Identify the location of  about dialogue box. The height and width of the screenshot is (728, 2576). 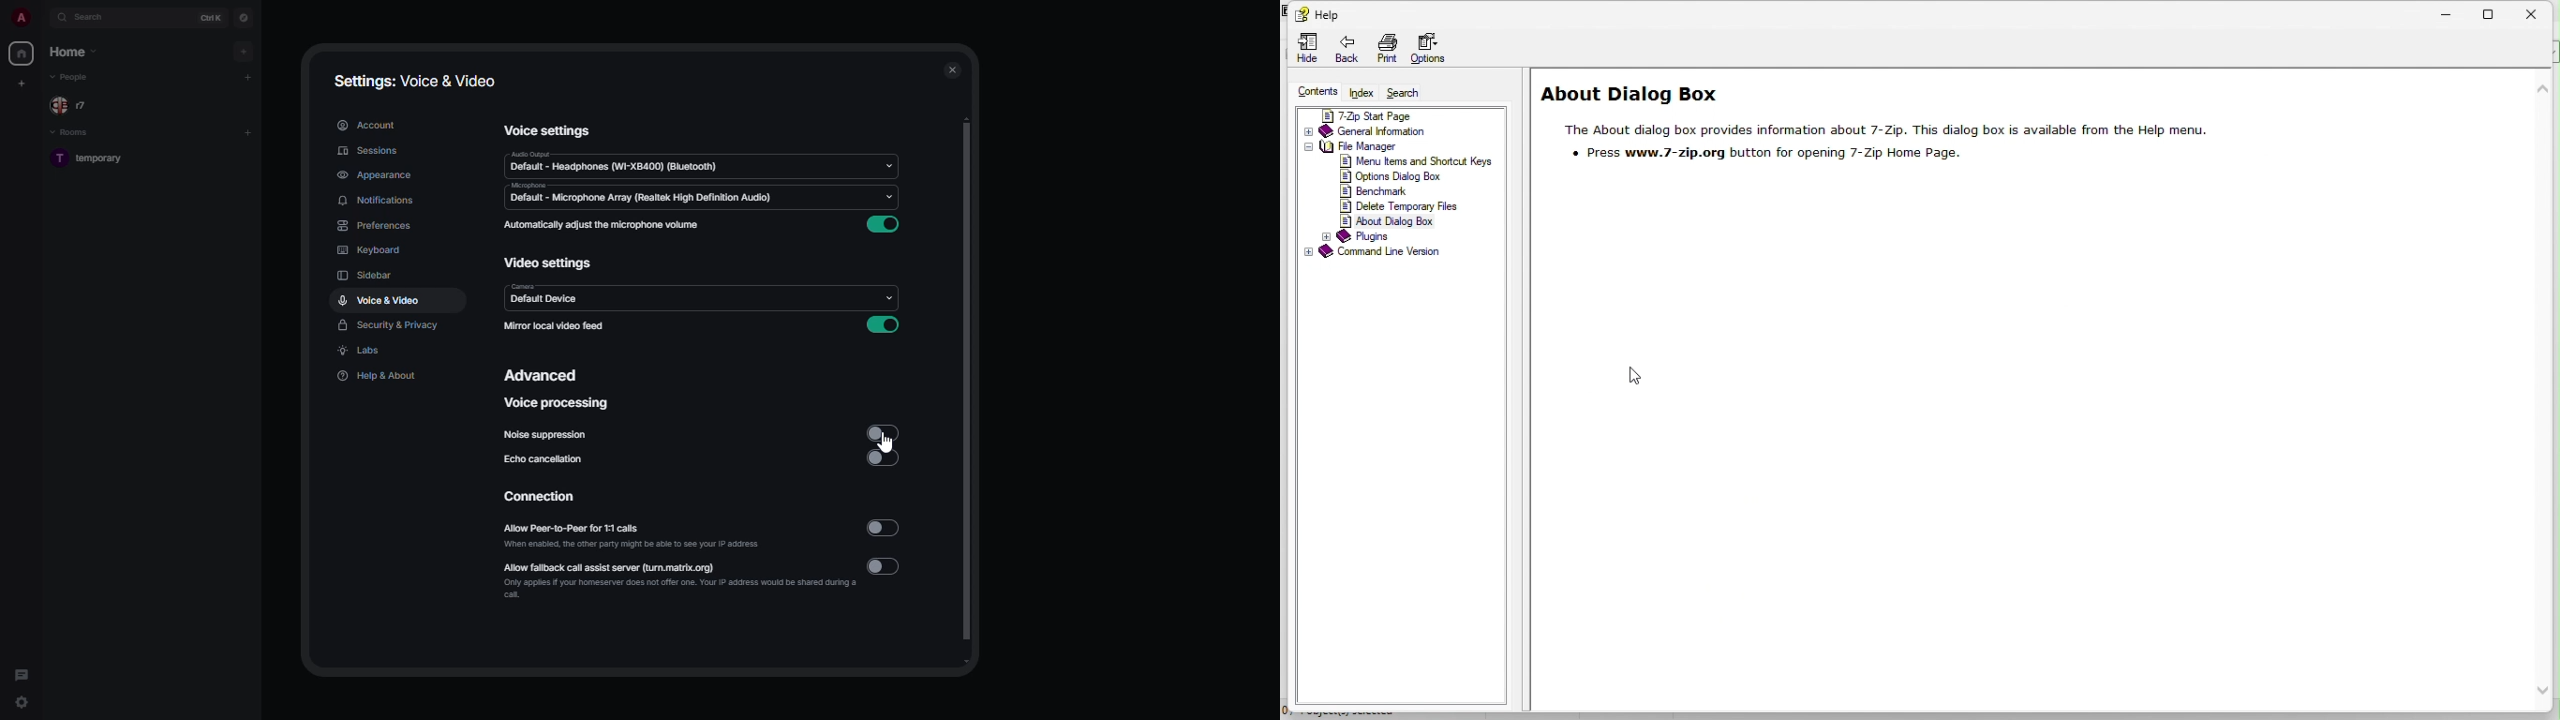
(1886, 132).